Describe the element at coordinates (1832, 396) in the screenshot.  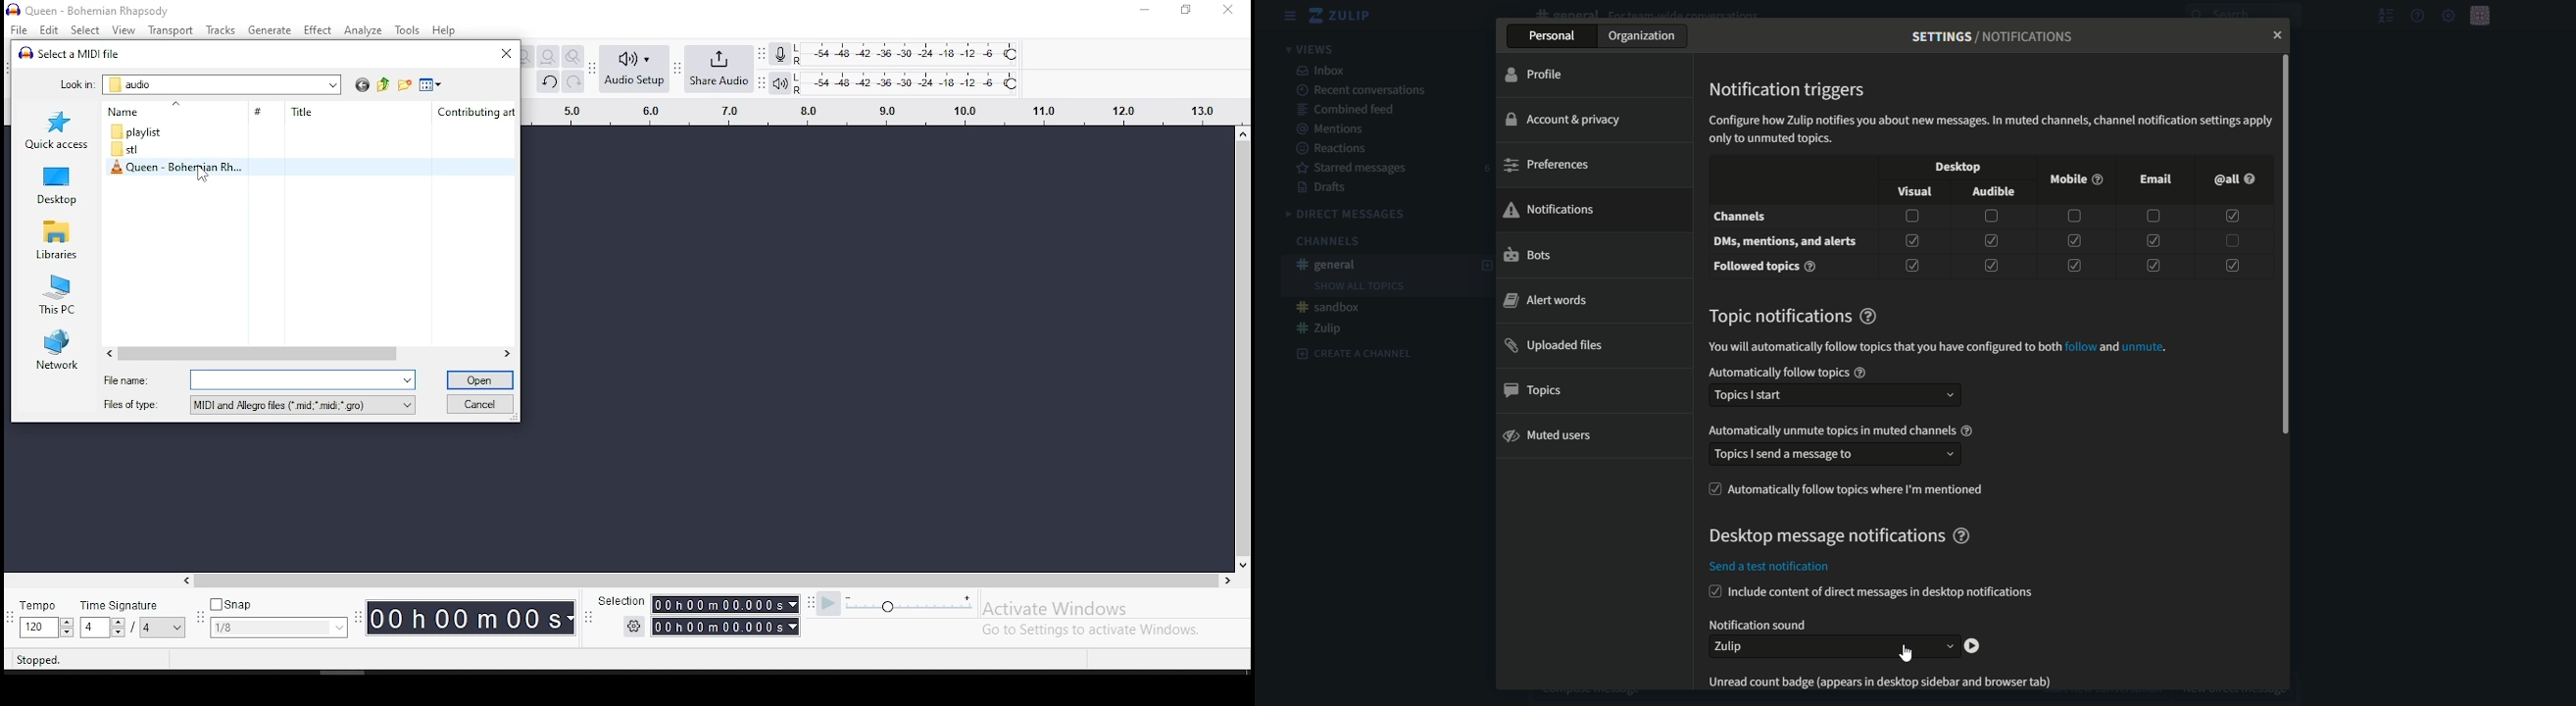
I see `text box` at that location.